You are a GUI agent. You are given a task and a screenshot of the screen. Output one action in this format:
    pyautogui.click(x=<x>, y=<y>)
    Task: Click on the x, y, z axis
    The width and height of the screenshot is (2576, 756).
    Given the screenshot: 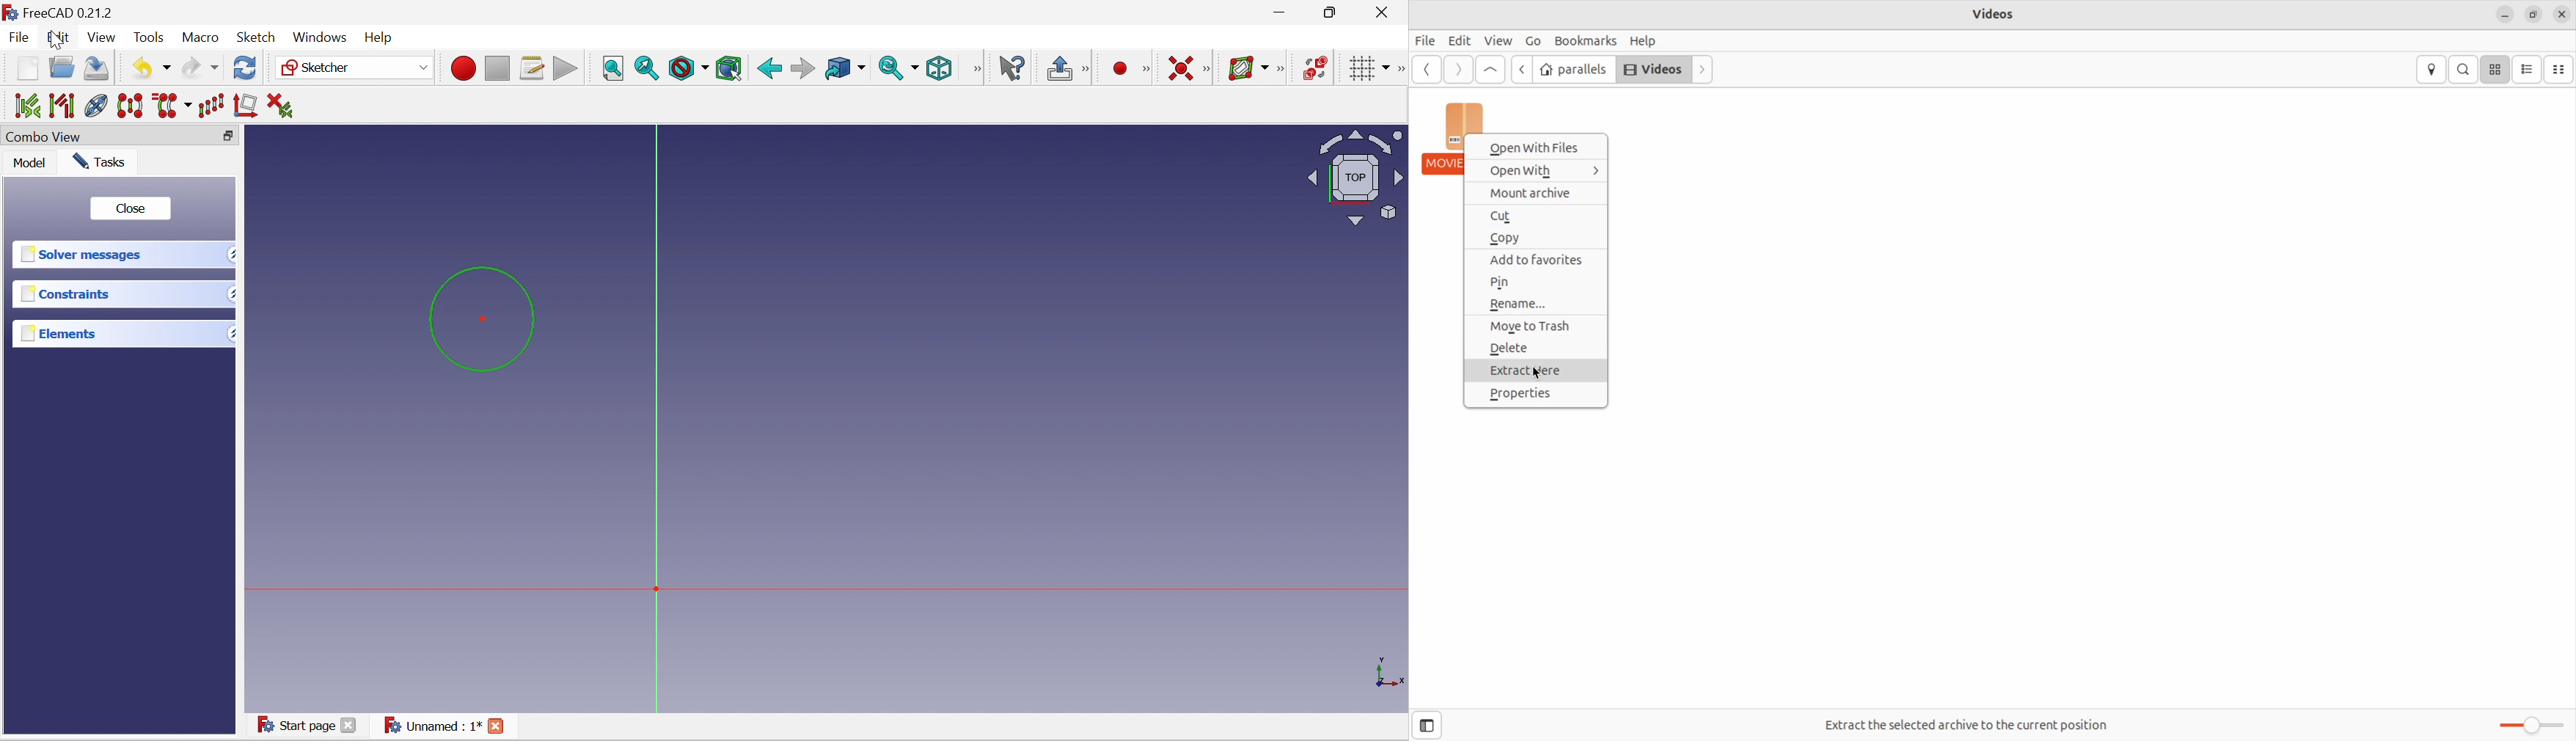 What is the action you would take?
    pyautogui.click(x=1389, y=670)
    